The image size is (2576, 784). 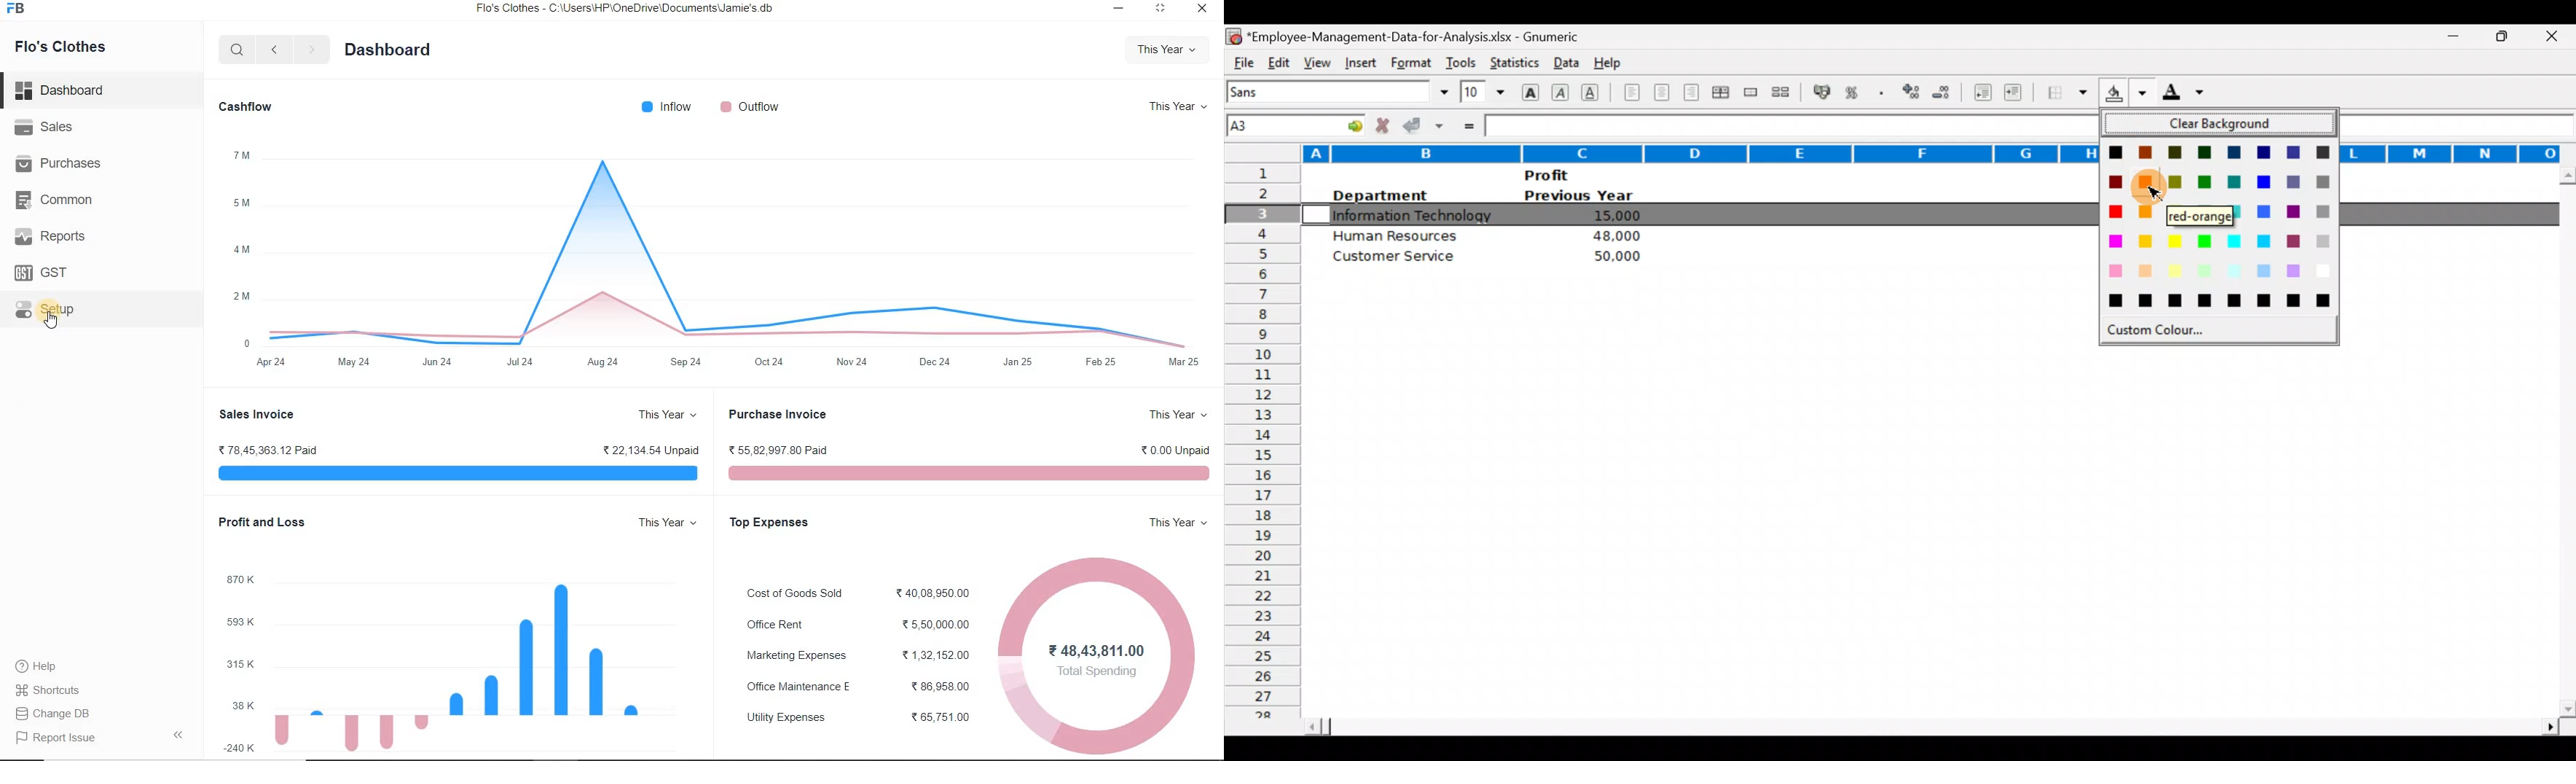 I want to click on This Year v, so click(x=667, y=522).